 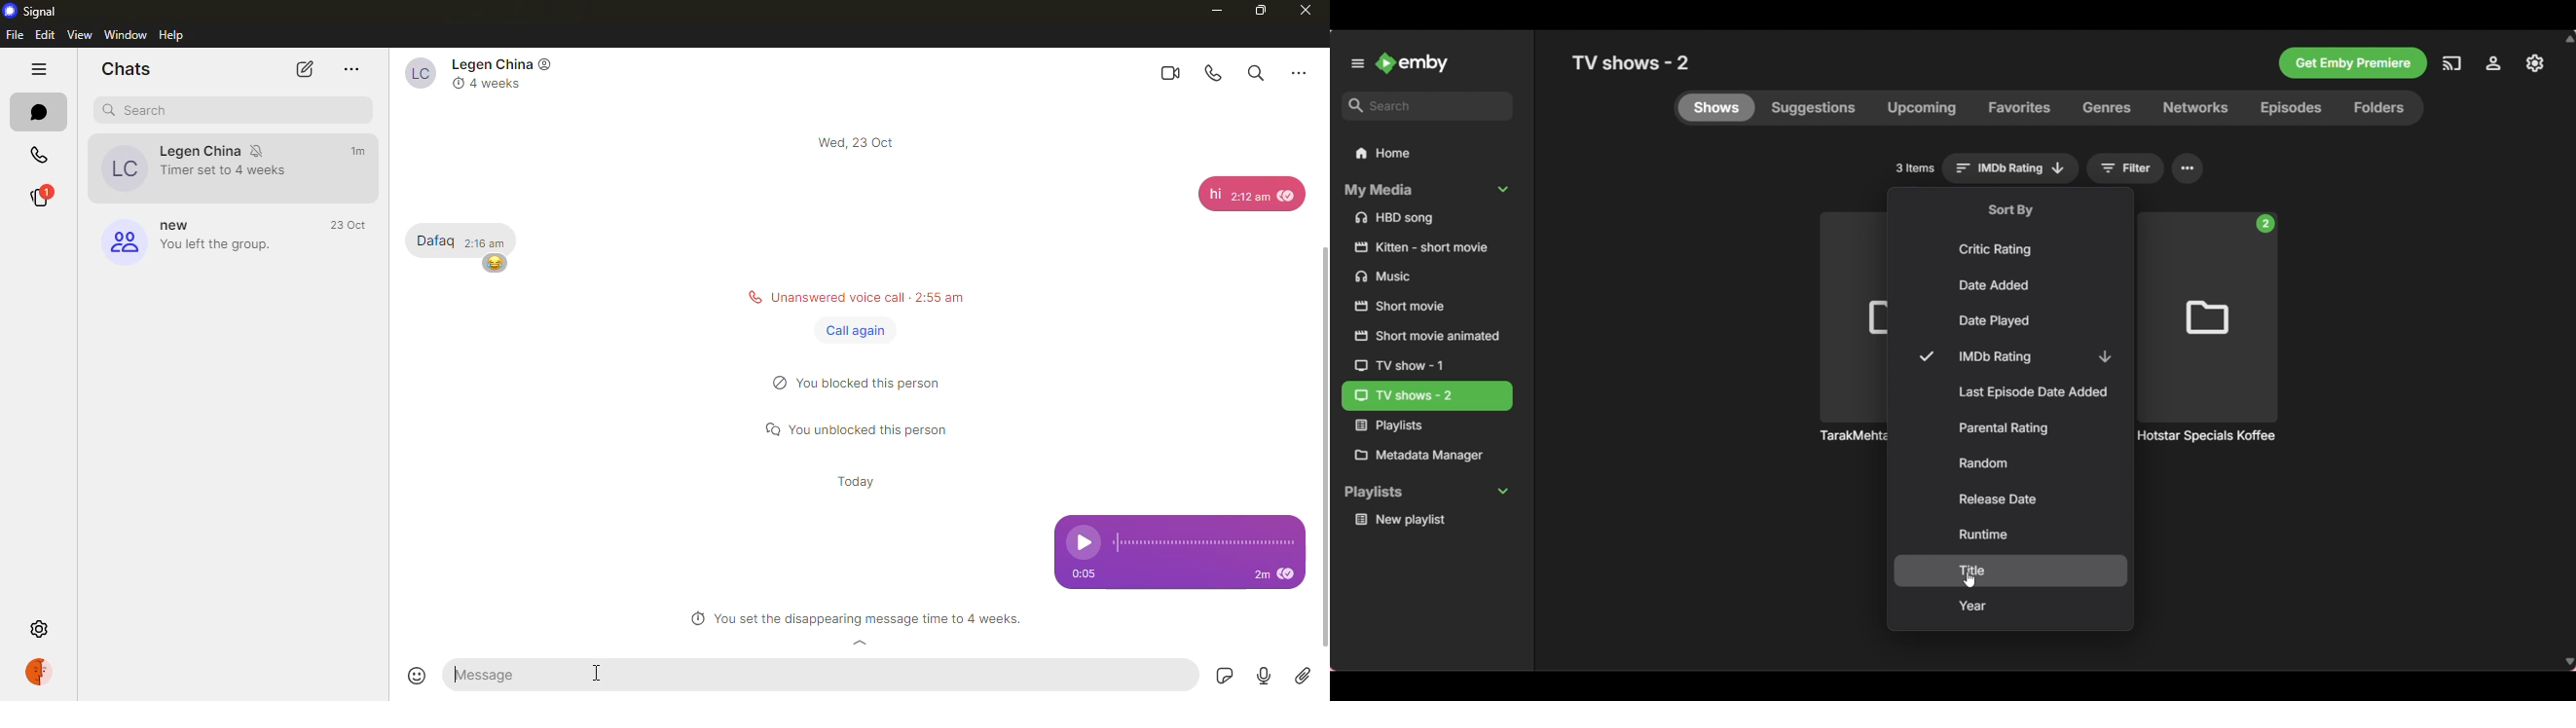 What do you see at coordinates (434, 240) in the screenshot?
I see `Dafaq` at bounding box center [434, 240].